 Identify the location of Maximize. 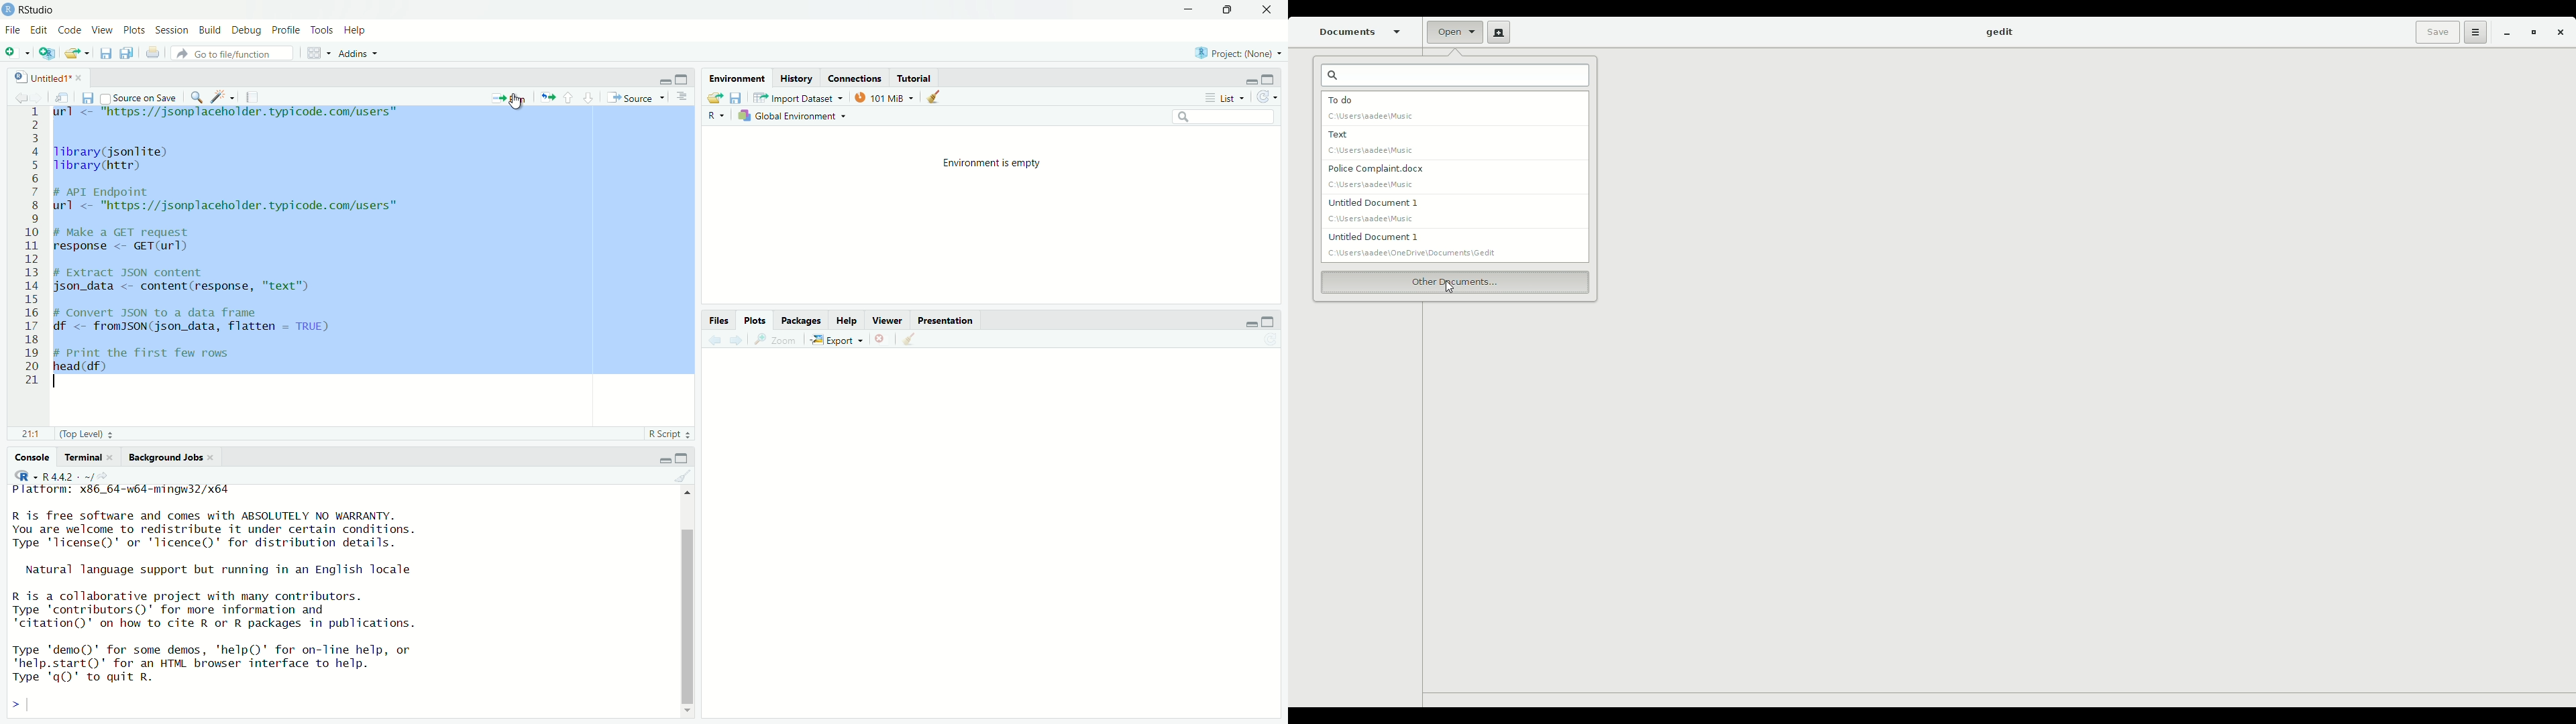
(683, 459).